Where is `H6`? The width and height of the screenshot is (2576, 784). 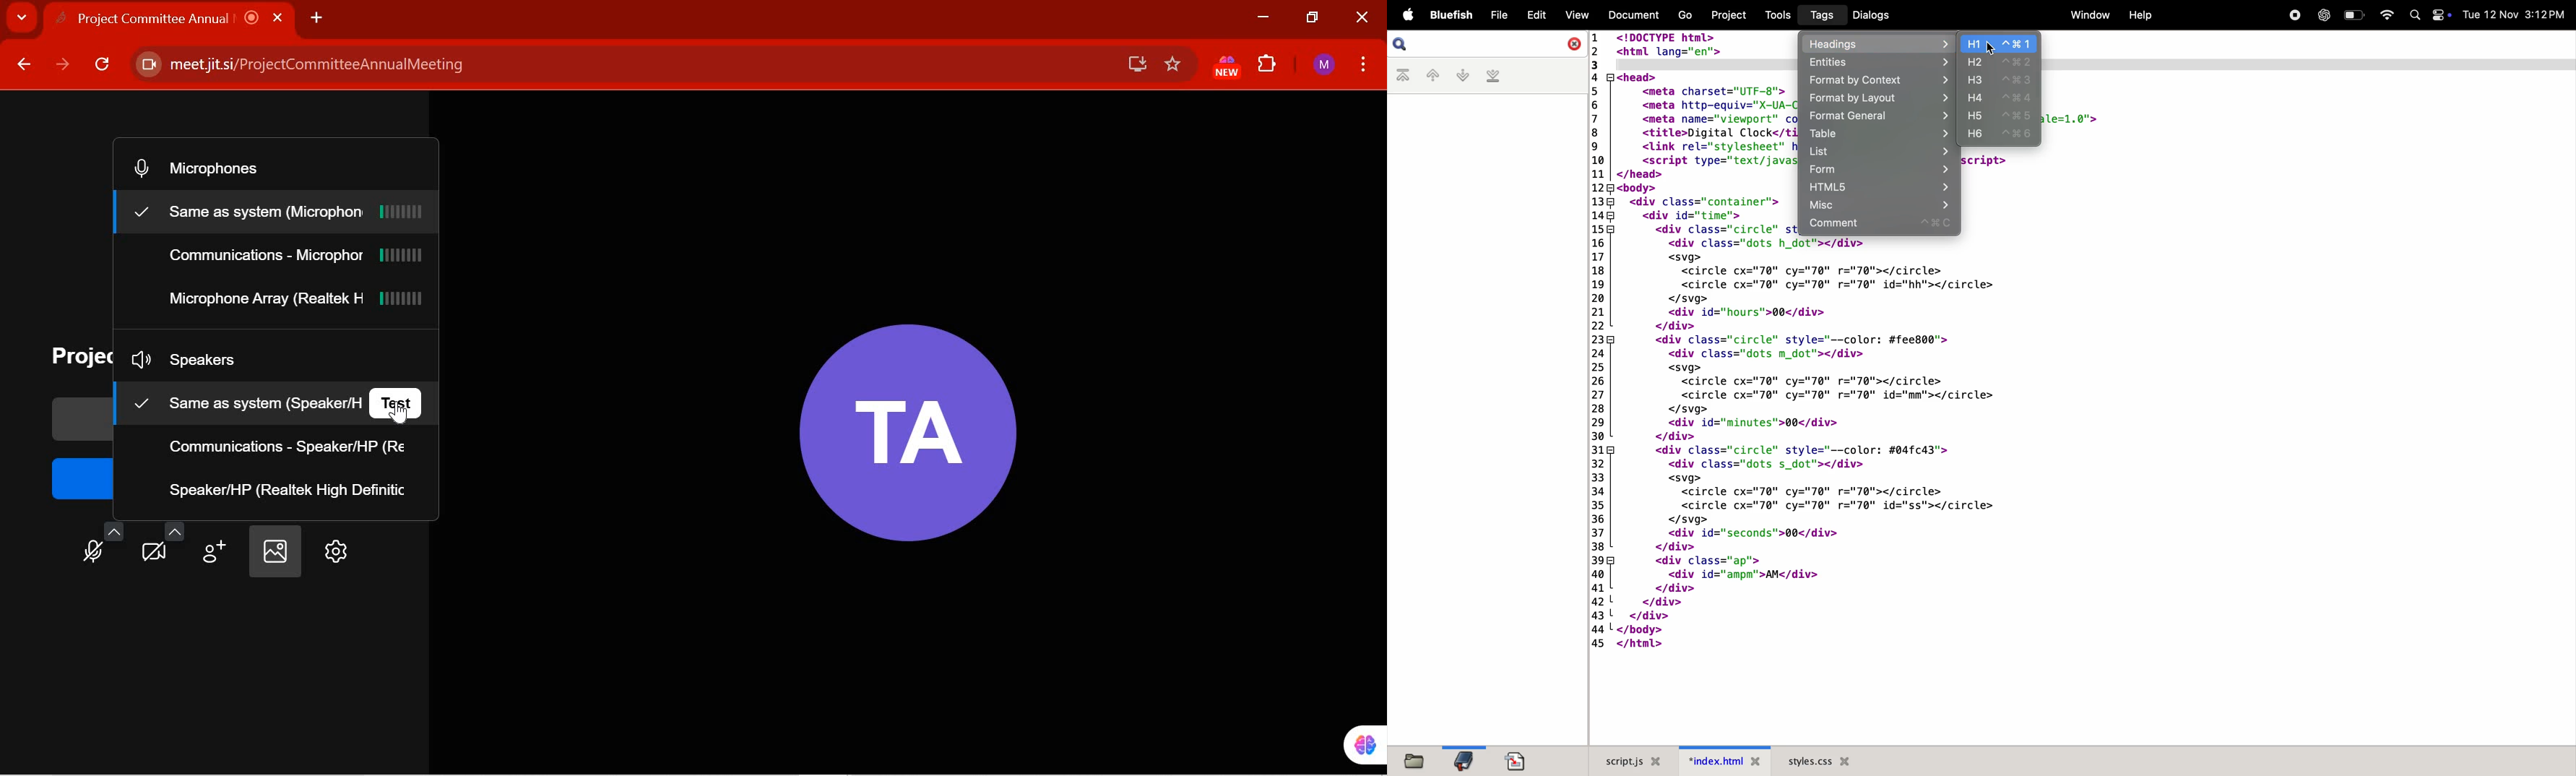 H6 is located at coordinates (2003, 136).